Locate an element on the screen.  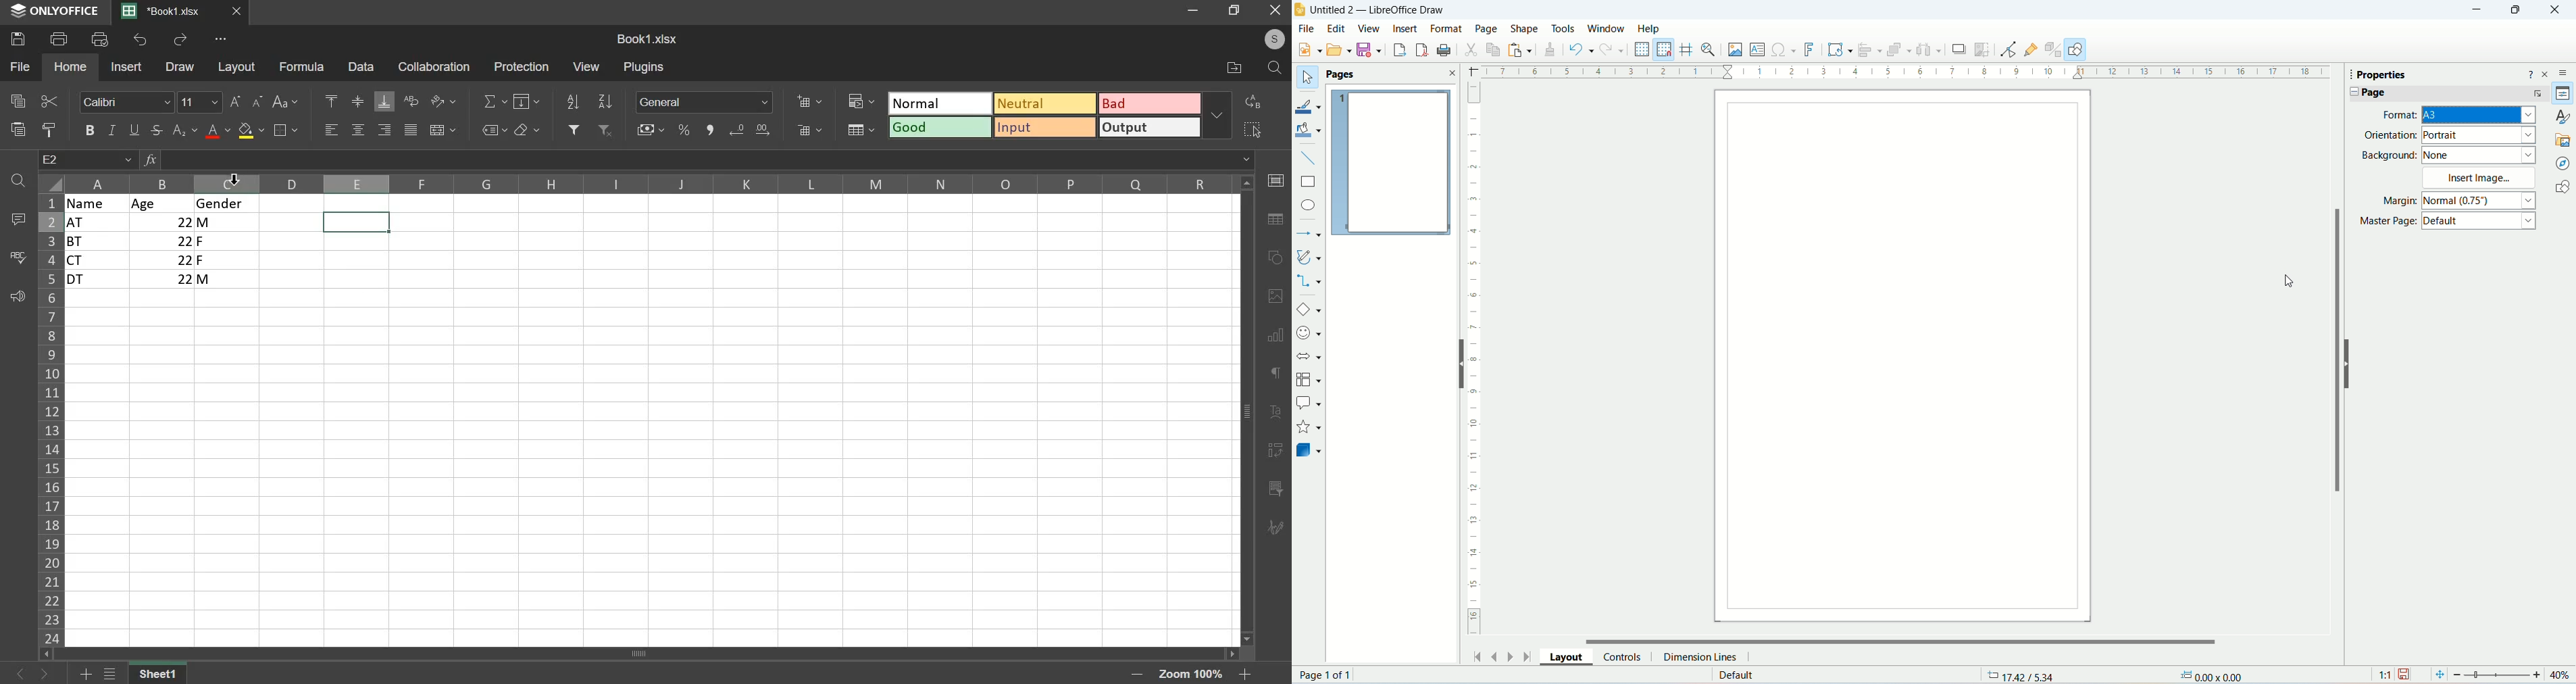
print is located at coordinates (59, 38).